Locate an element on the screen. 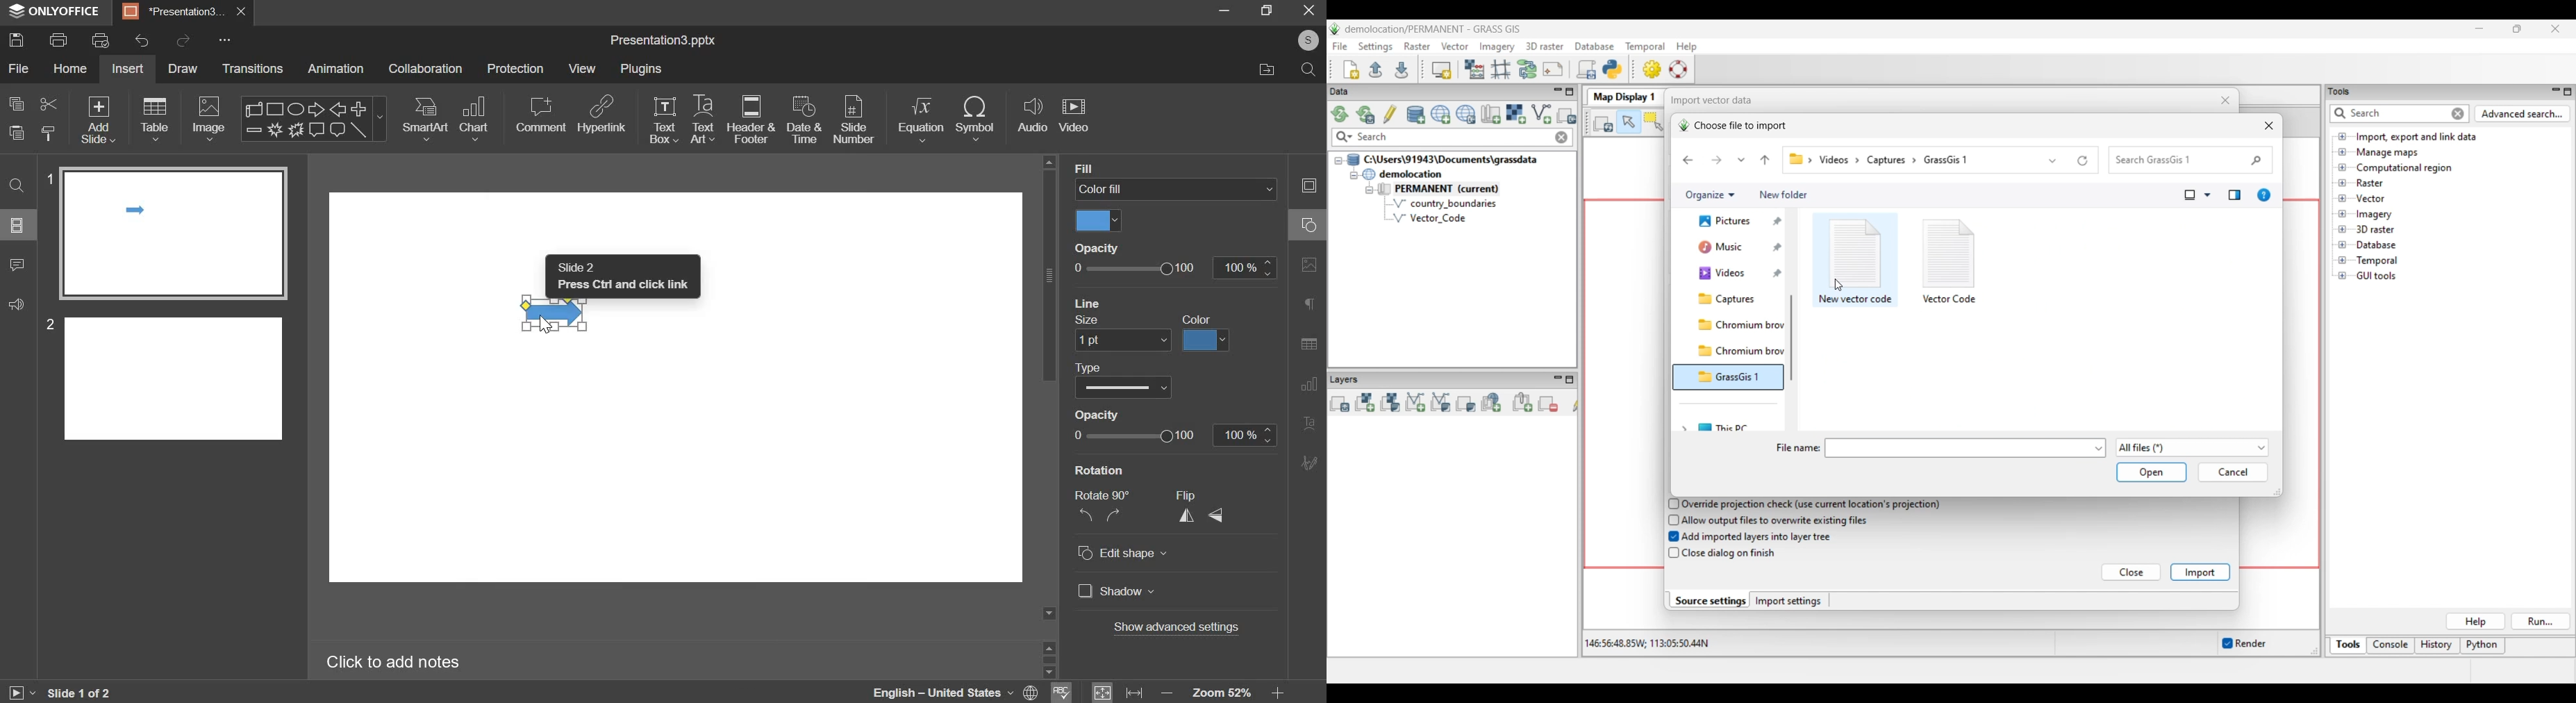 The image size is (2576, 728). slide number is located at coordinates (854, 121).